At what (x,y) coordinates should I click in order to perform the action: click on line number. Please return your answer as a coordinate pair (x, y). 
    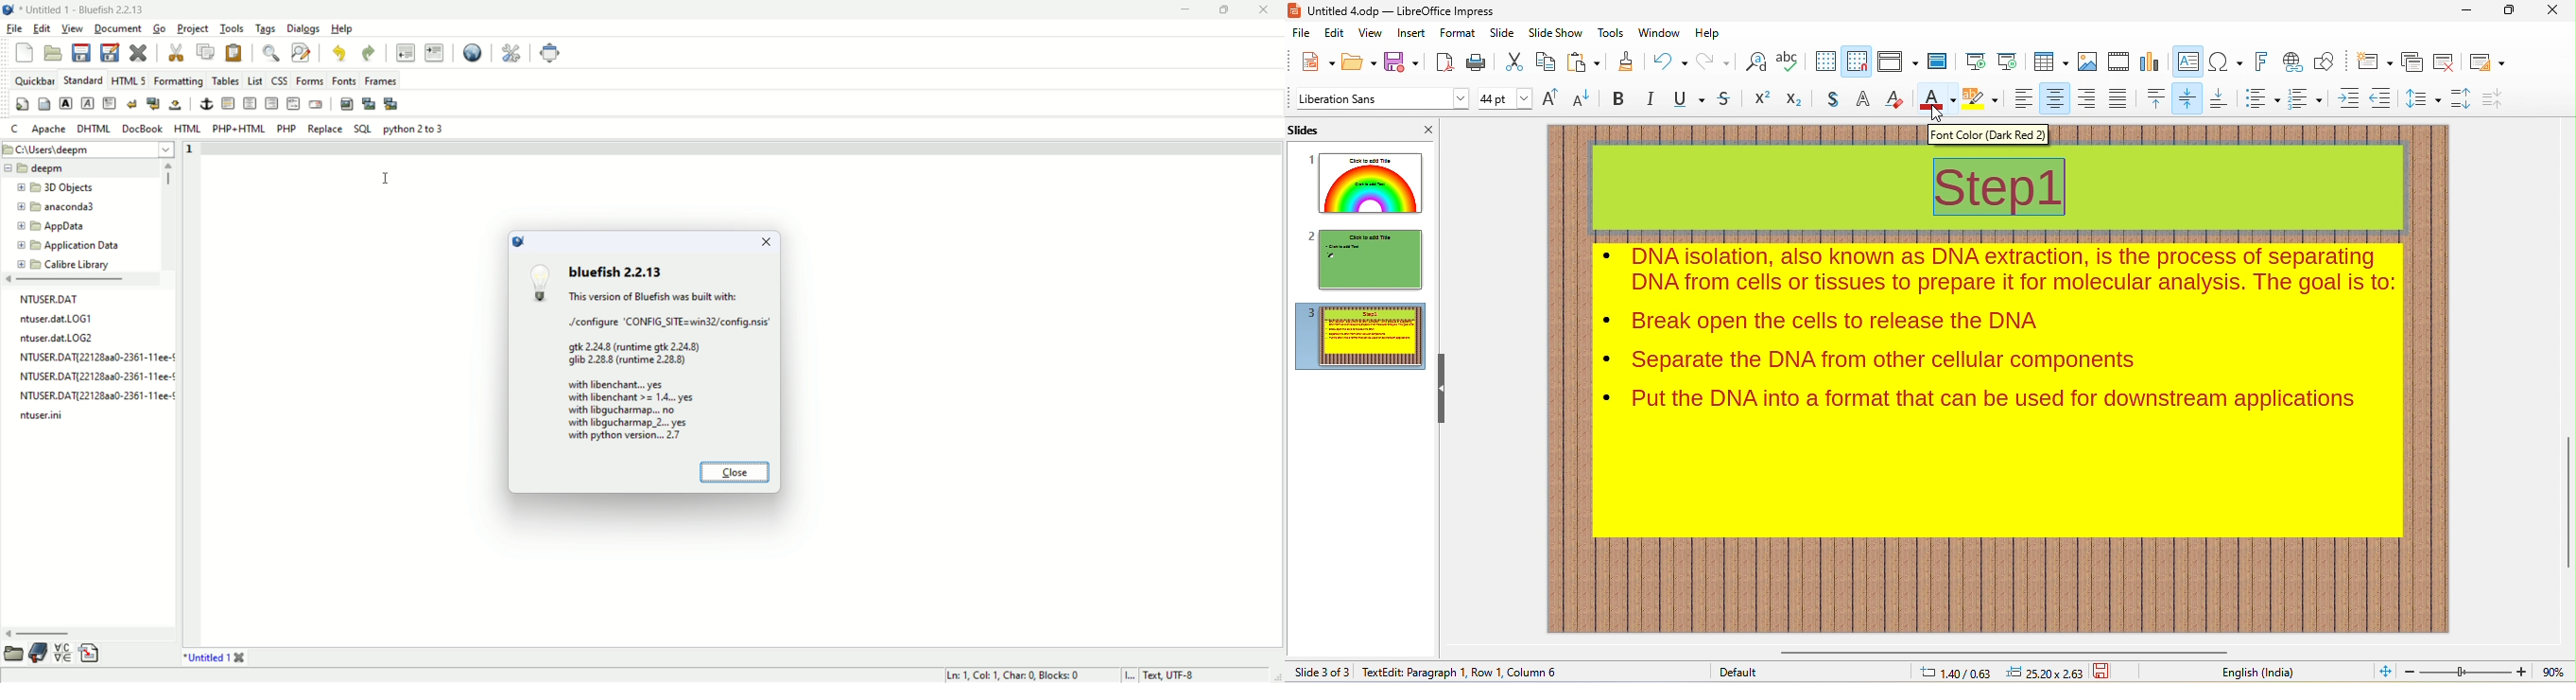
    Looking at the image, I should click on (191, 392).